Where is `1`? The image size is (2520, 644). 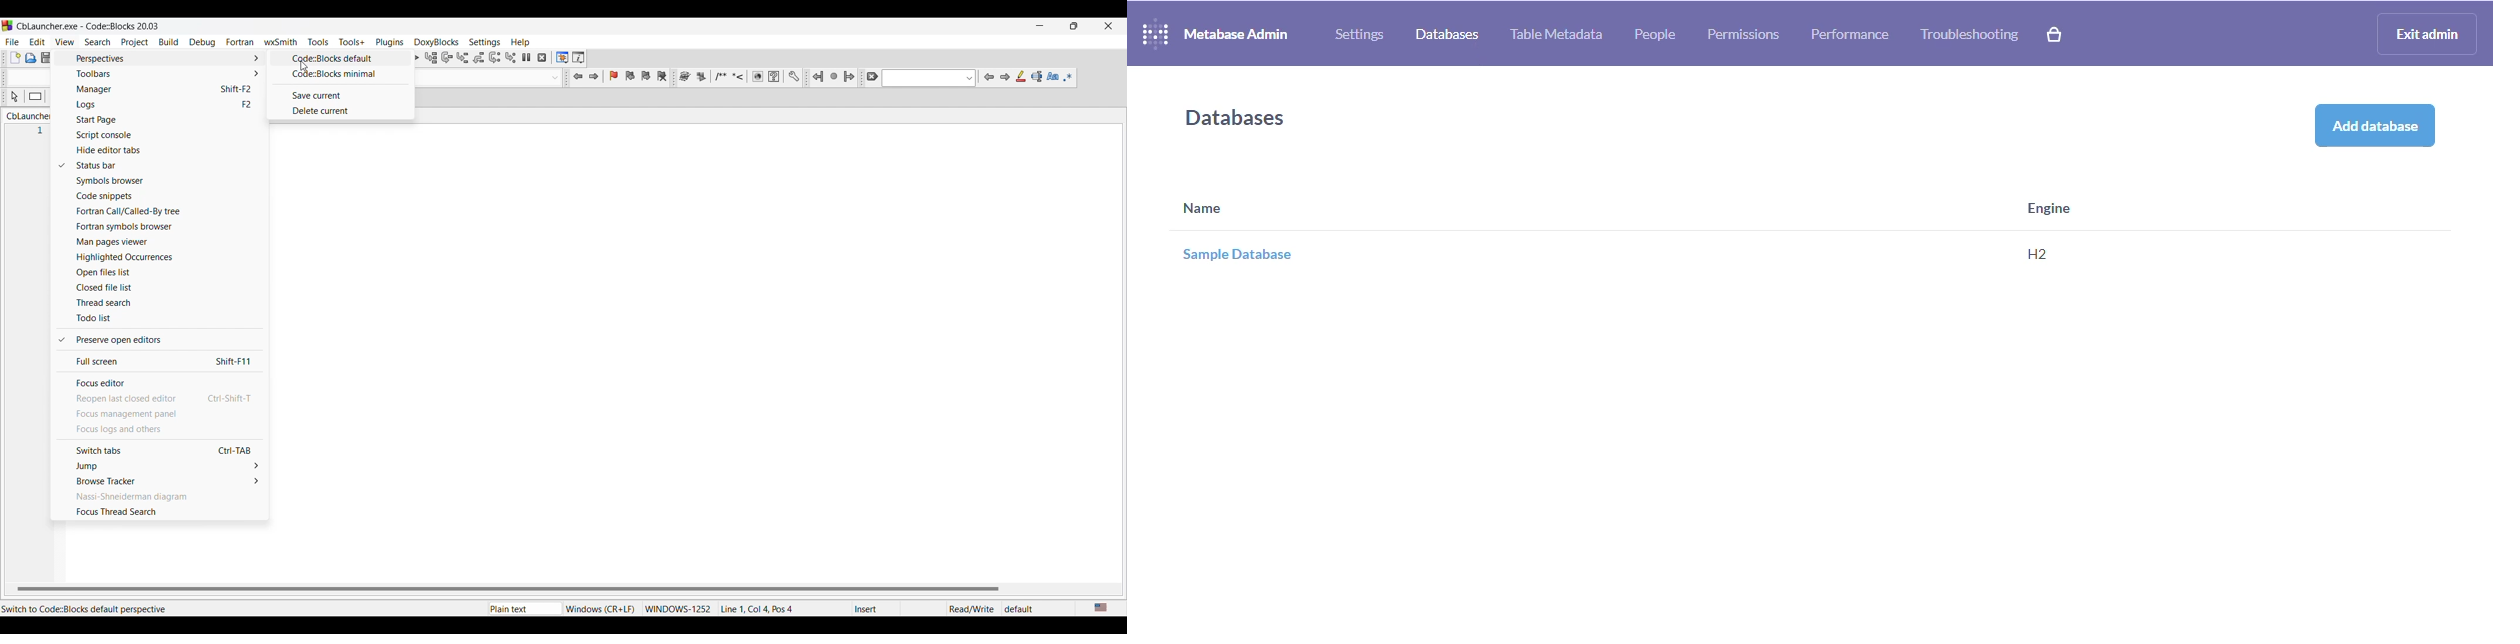
1 is located at coordinates (46, 133).